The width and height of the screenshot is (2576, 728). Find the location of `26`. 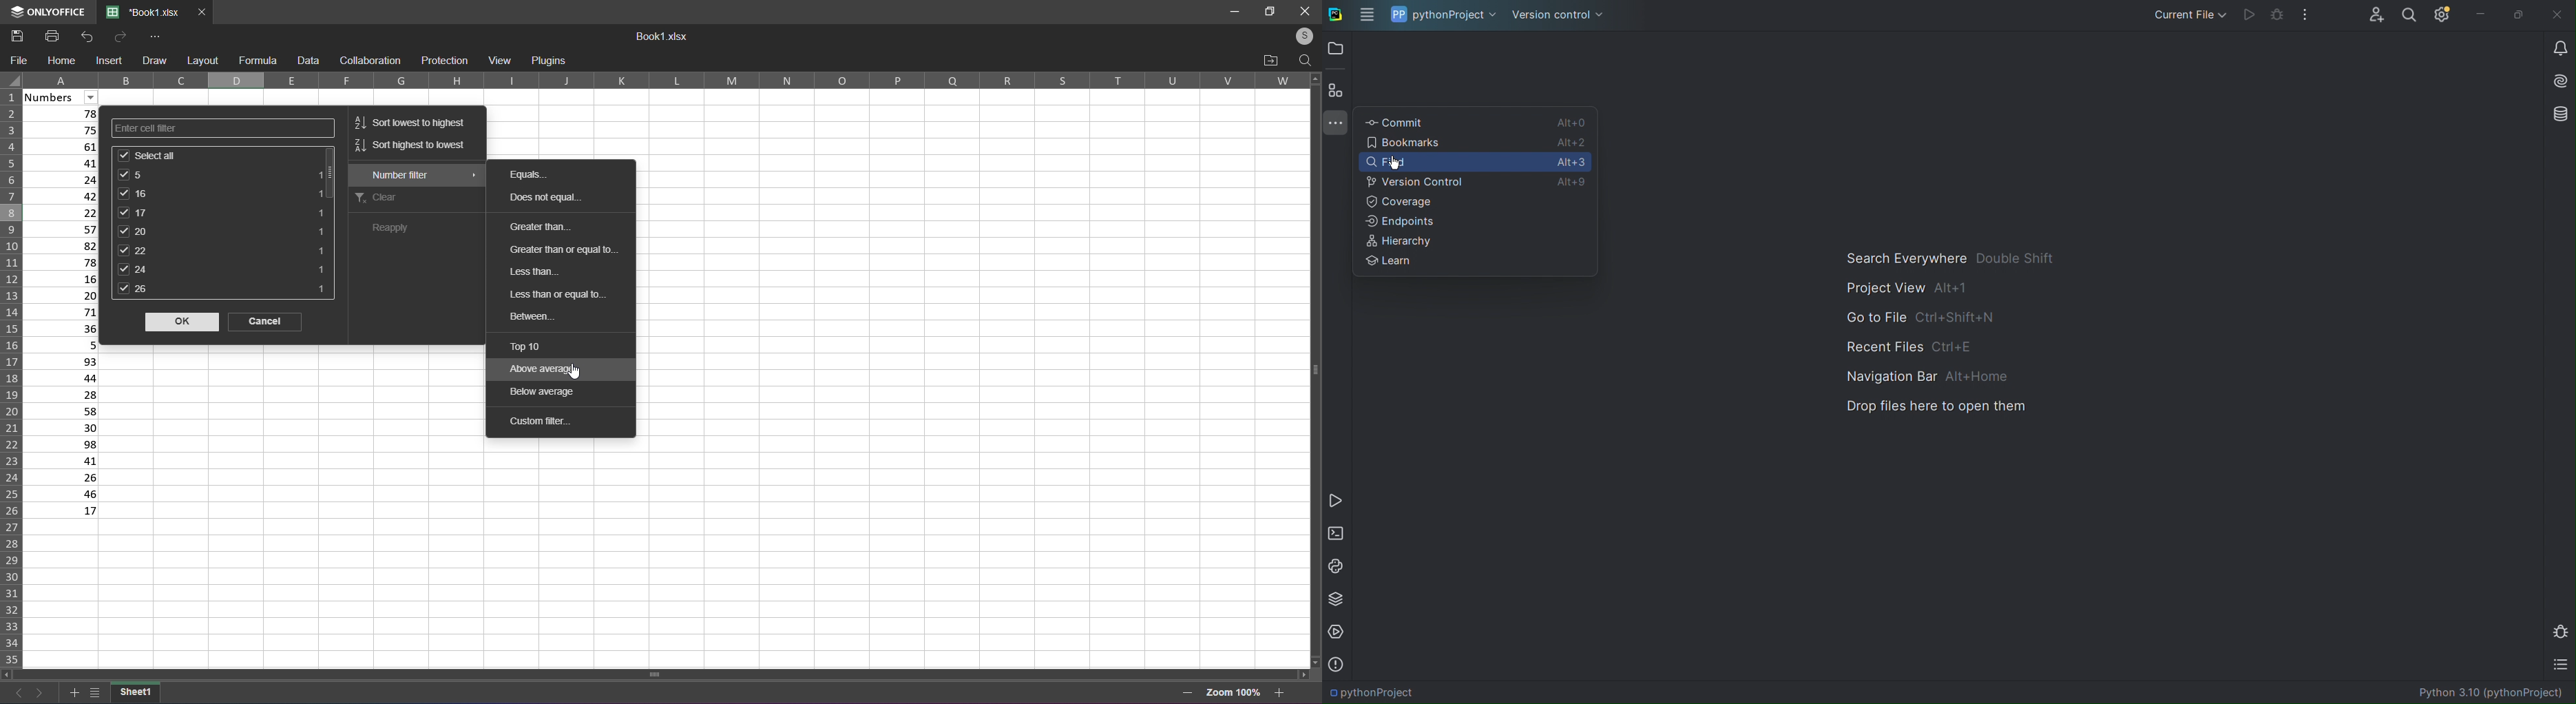

26 is located at coordinates (62, 478).